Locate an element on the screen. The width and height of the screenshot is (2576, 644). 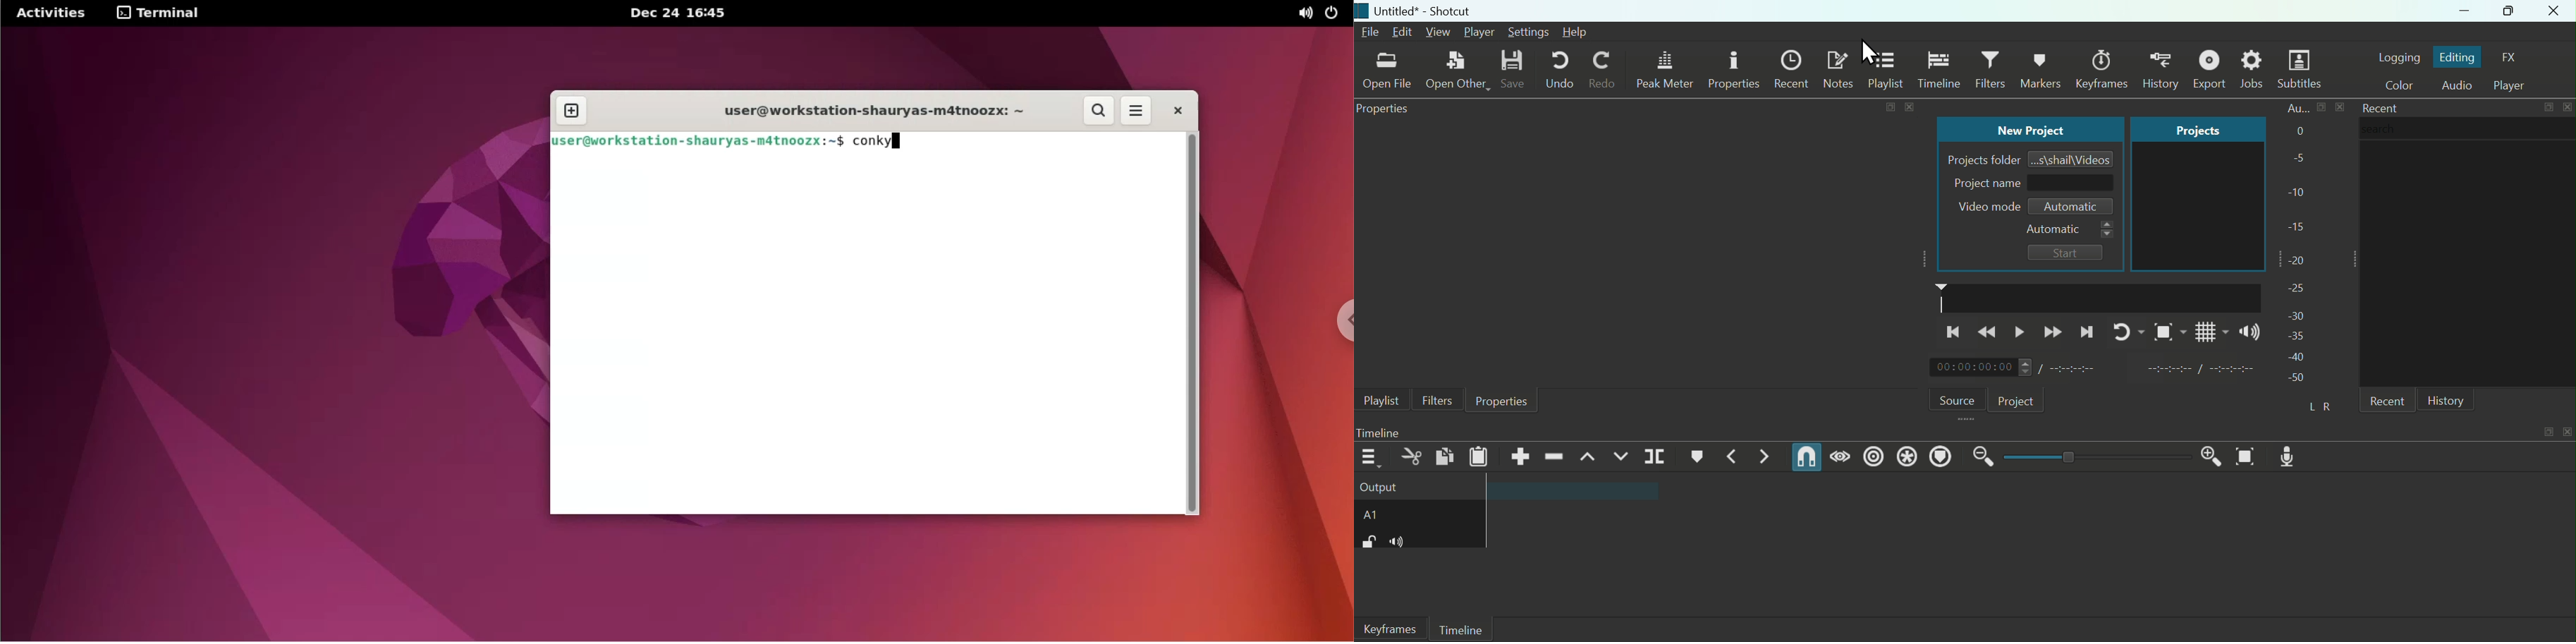
-5 is located at coordinates (2297, 159).